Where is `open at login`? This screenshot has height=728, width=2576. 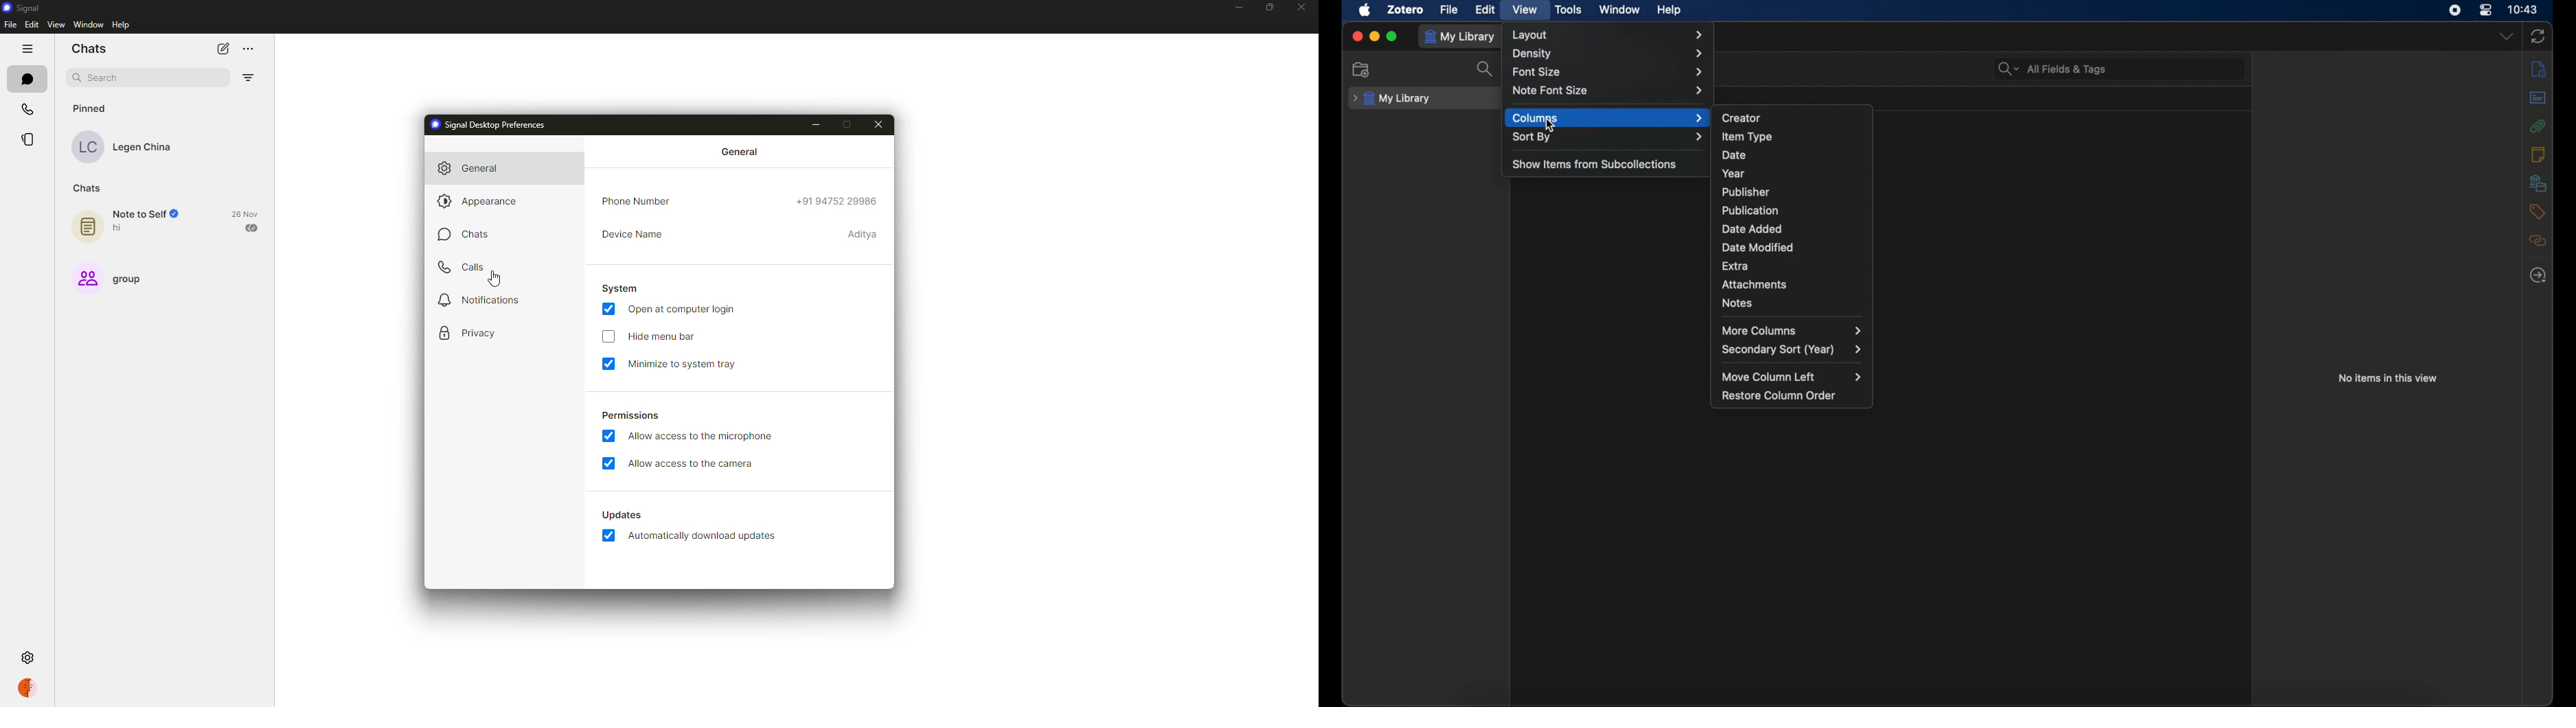 open at login is located at coordinates (686, 311).